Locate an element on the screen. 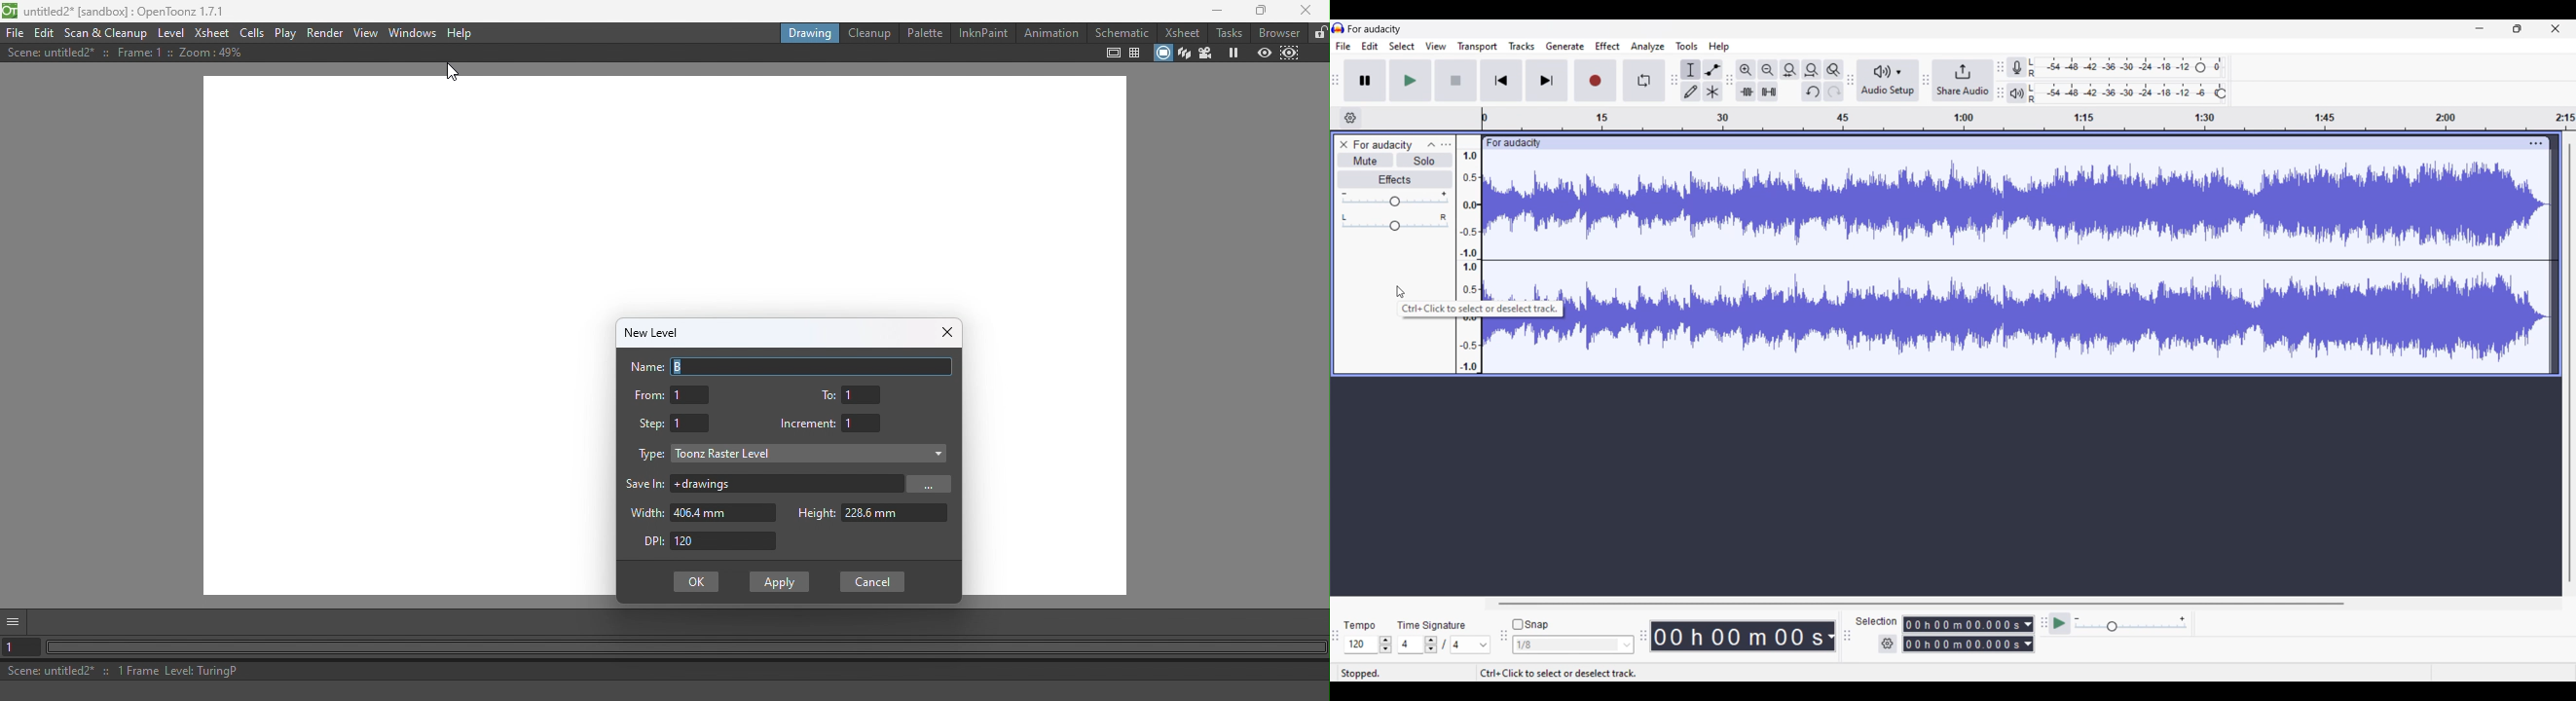 The image size is (2576, 728). New level is located at coordinates (659, 333).